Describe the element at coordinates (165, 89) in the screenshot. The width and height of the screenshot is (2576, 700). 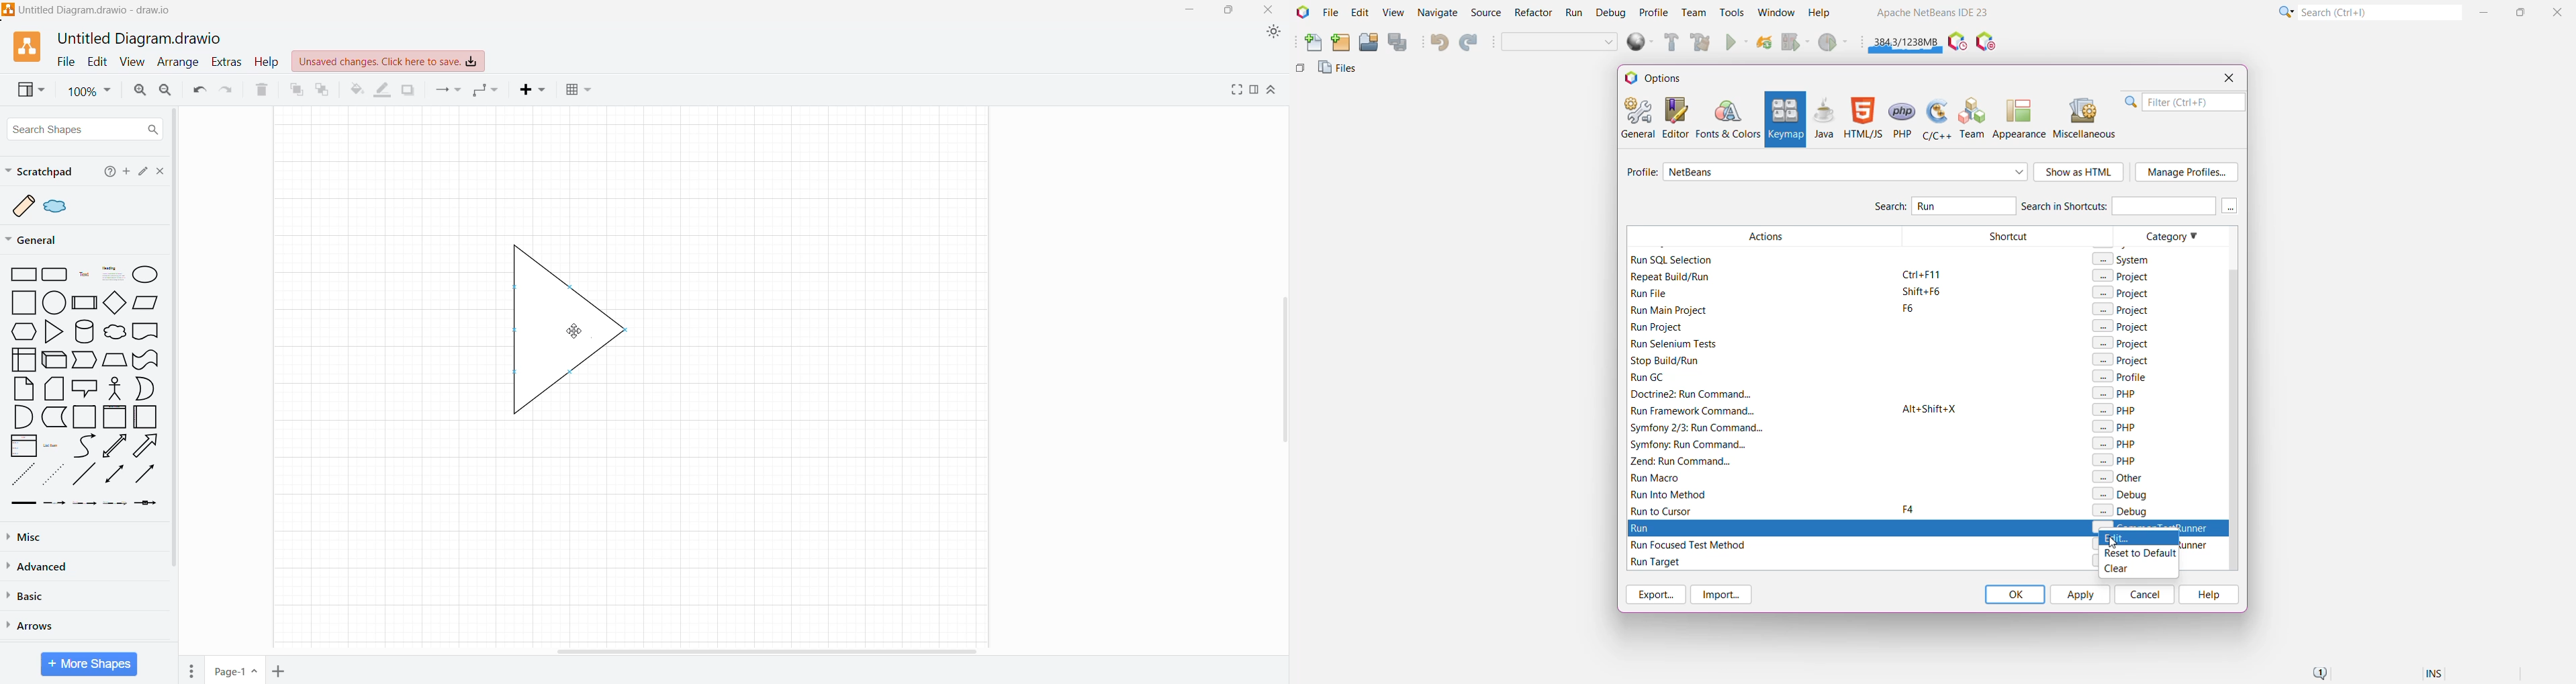
I see `Zoom Out` at that location.